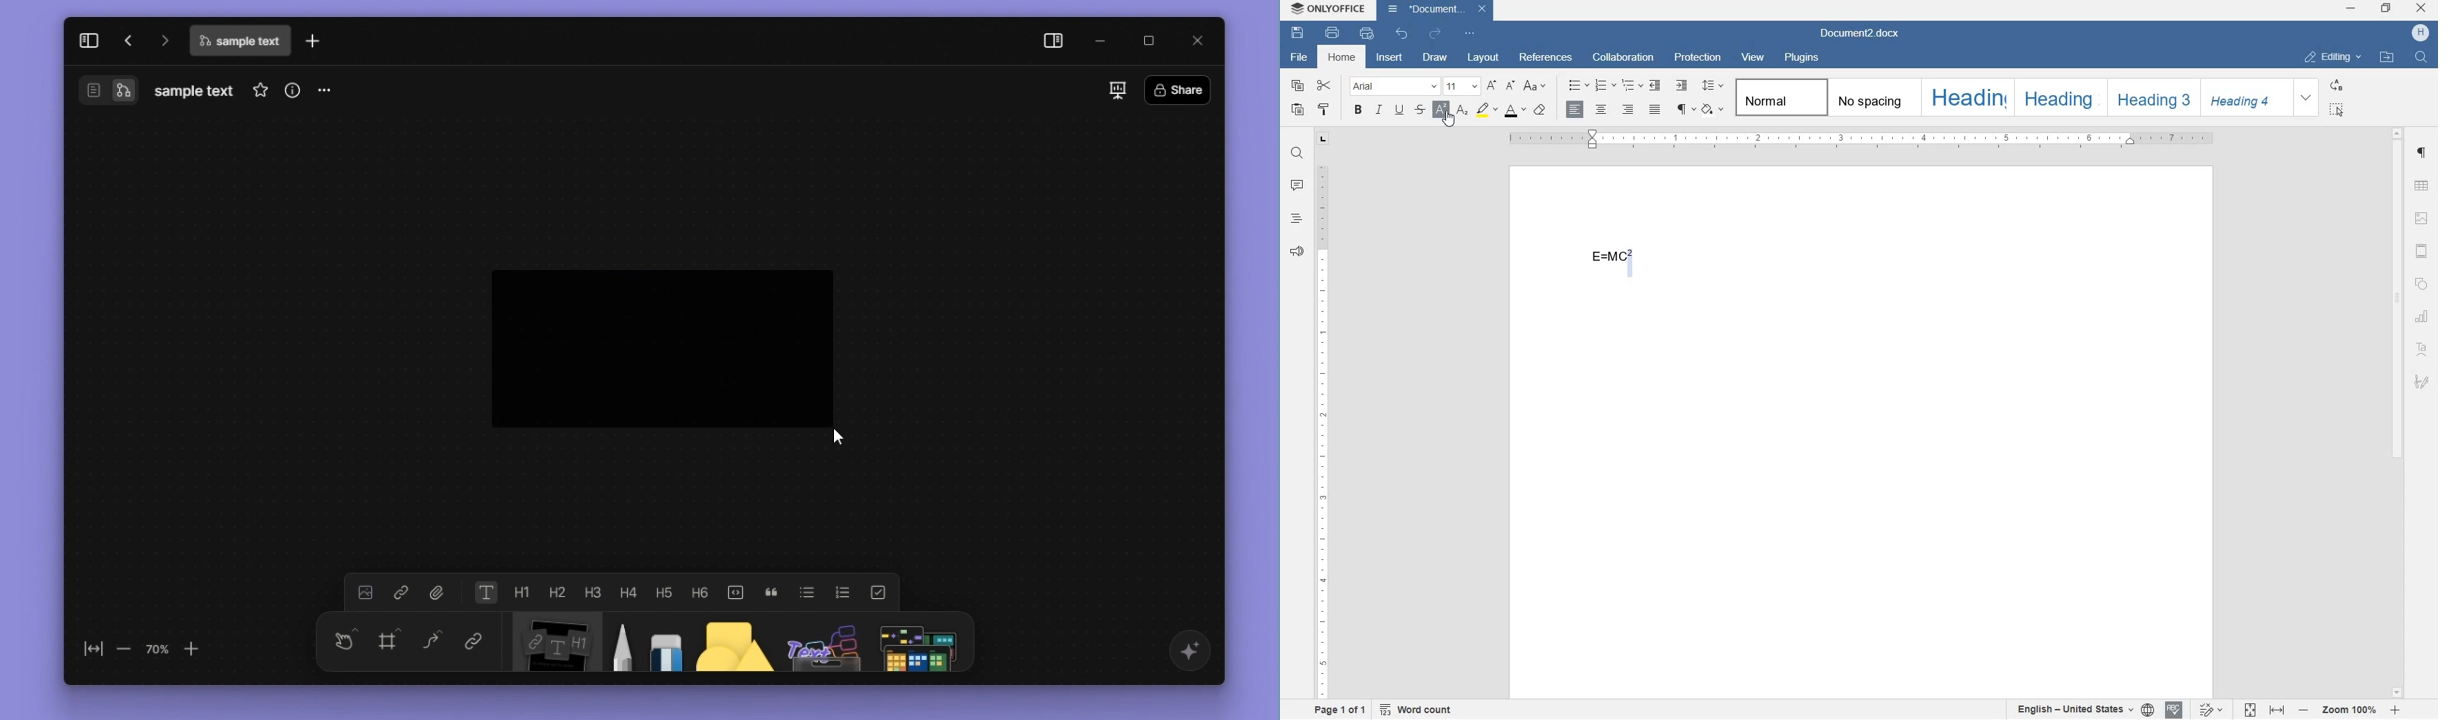 Image resolution: width=2464 pixels, height=728 pixels. I want to click on no spacing, so click(1872, 97).